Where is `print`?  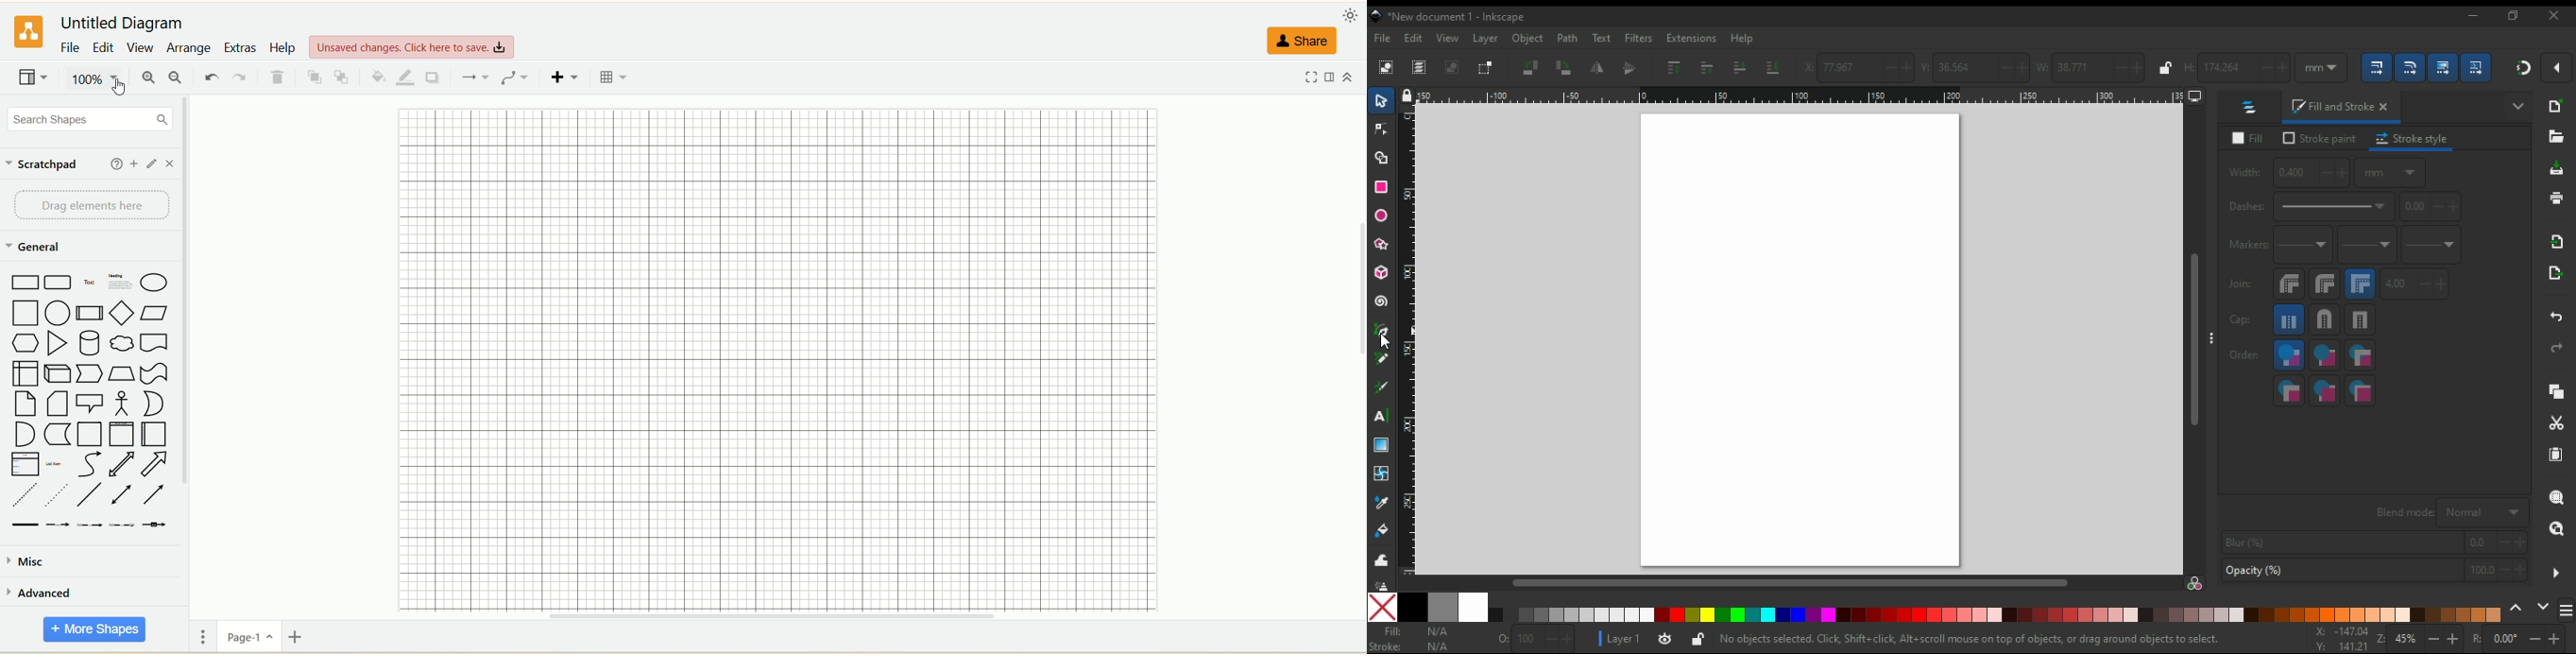 print is located at coordinates (2557, 198).